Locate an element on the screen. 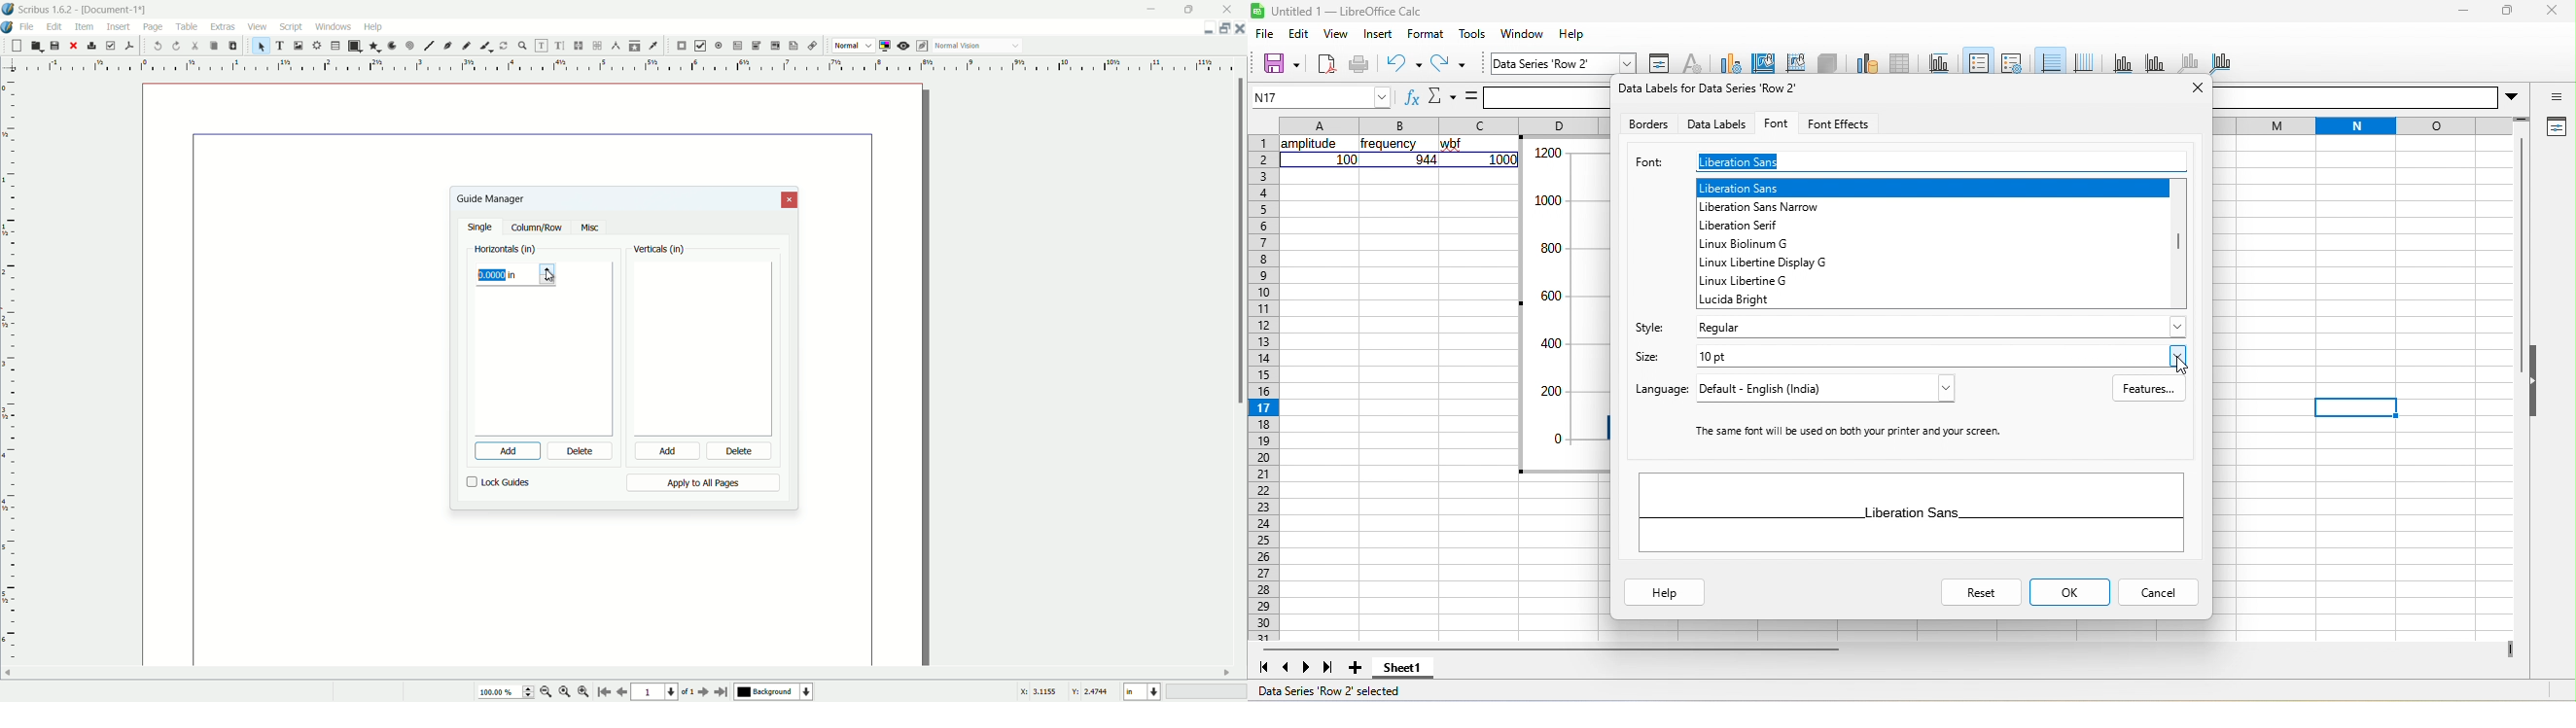  legend  is located at coordinates (2012, 61).